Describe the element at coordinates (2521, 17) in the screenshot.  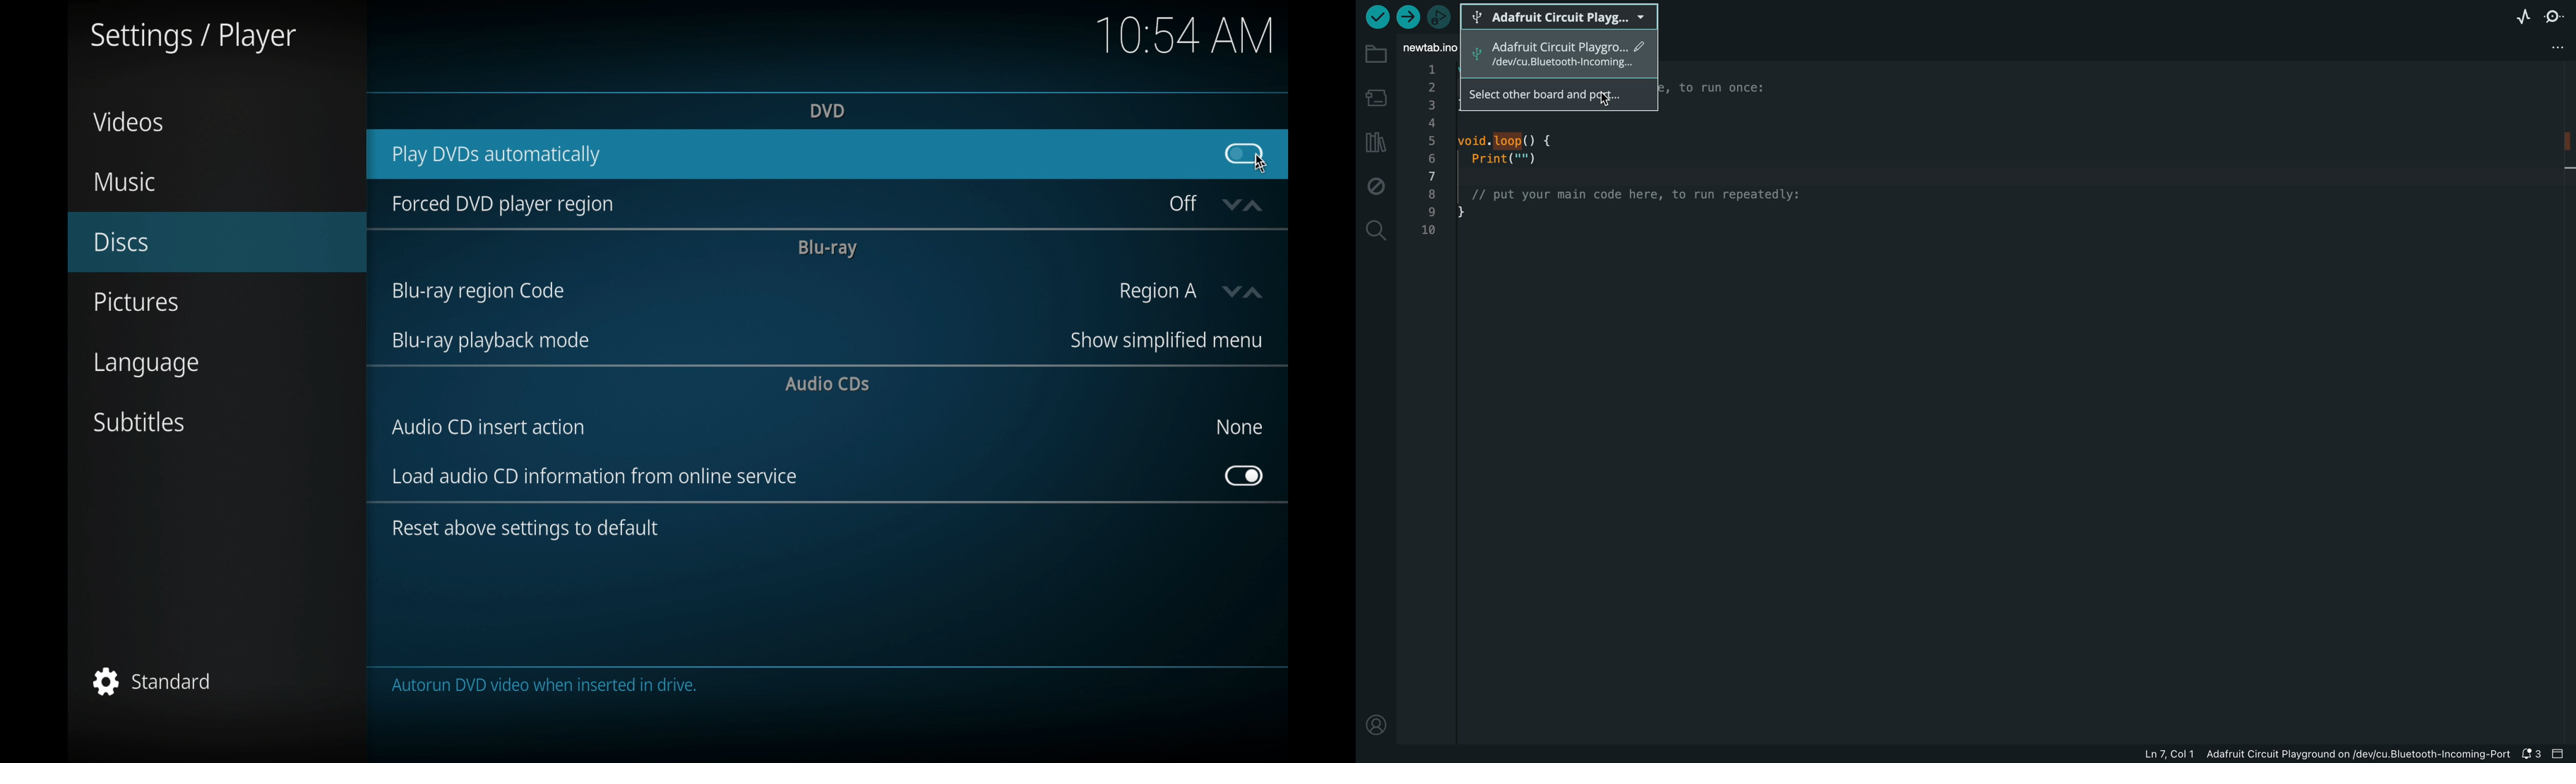
I see `serial plotter` at that location.